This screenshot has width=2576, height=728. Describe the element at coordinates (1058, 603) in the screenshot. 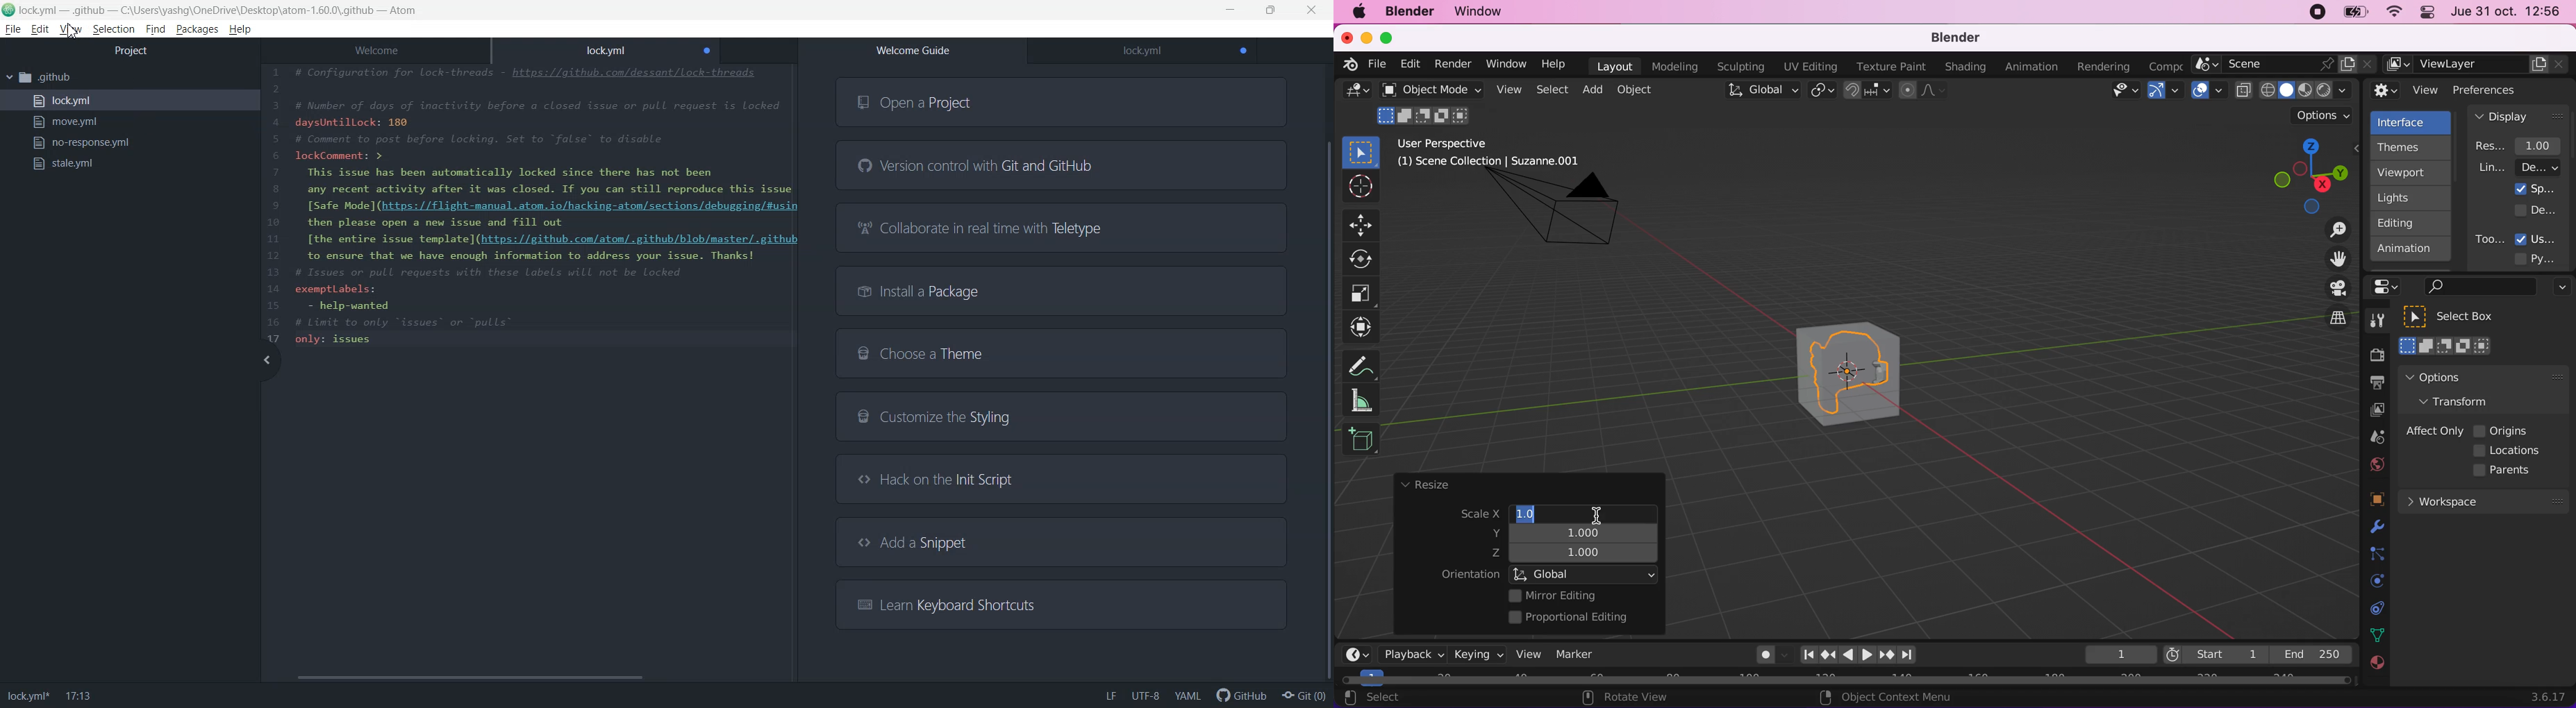

I see `Learn Keyboard Shortcuts` at that location.